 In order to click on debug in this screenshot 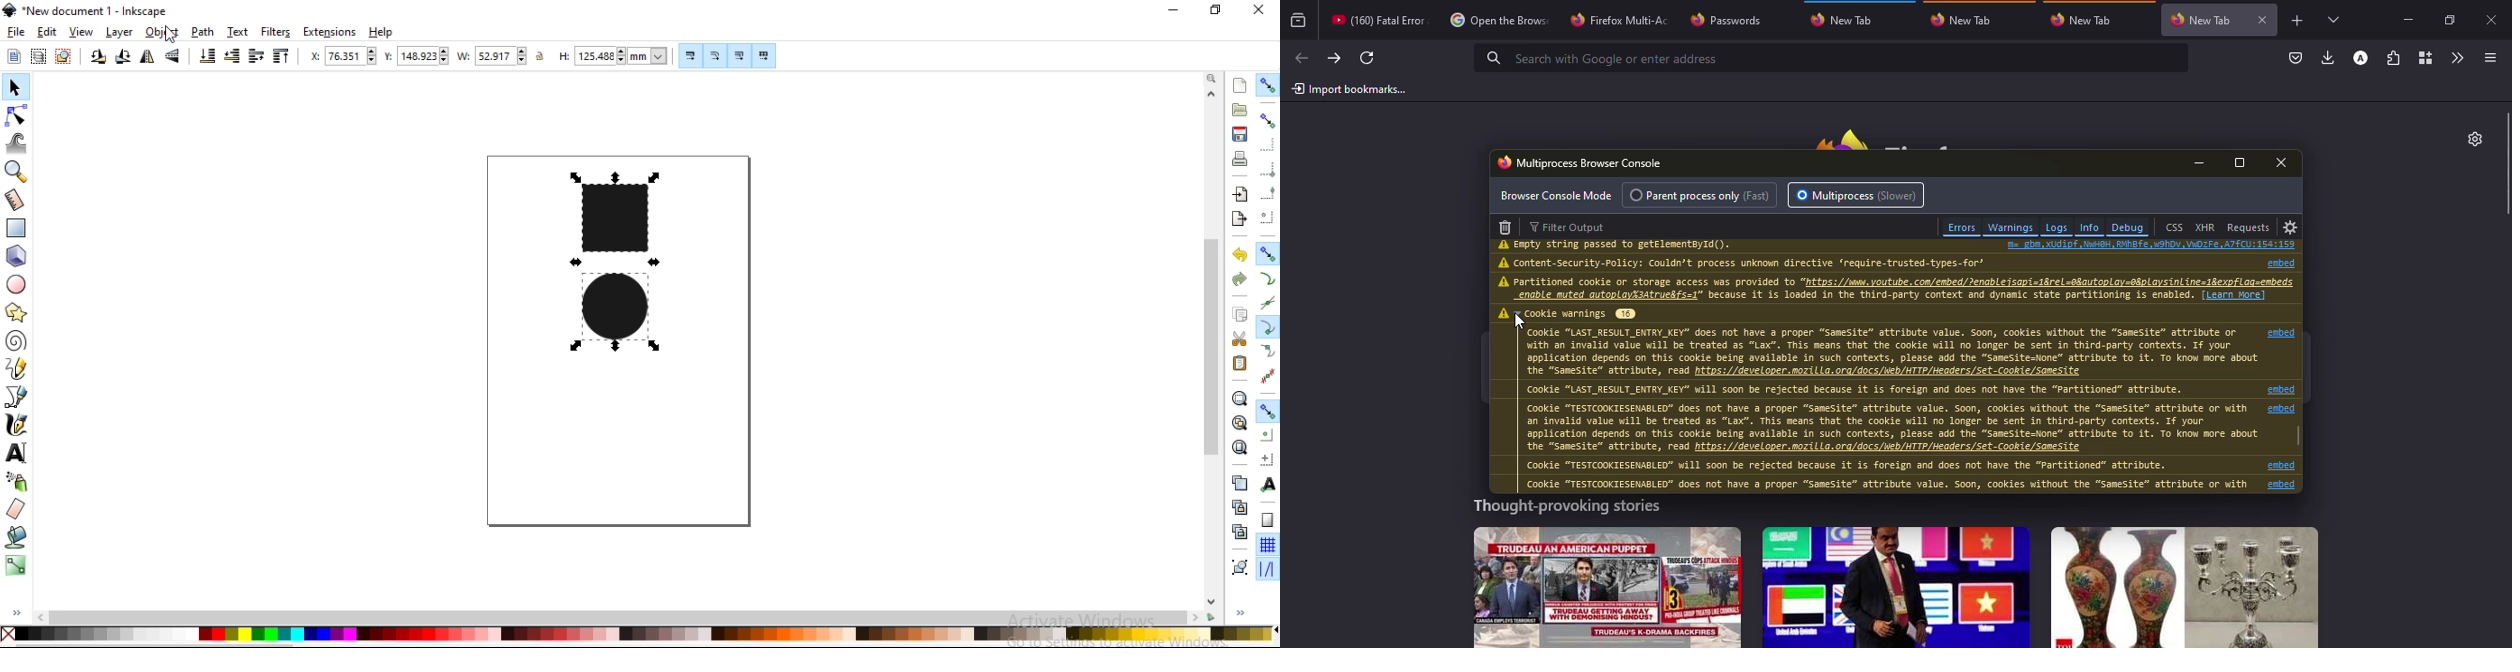, I will do `click(2128, 227)`.